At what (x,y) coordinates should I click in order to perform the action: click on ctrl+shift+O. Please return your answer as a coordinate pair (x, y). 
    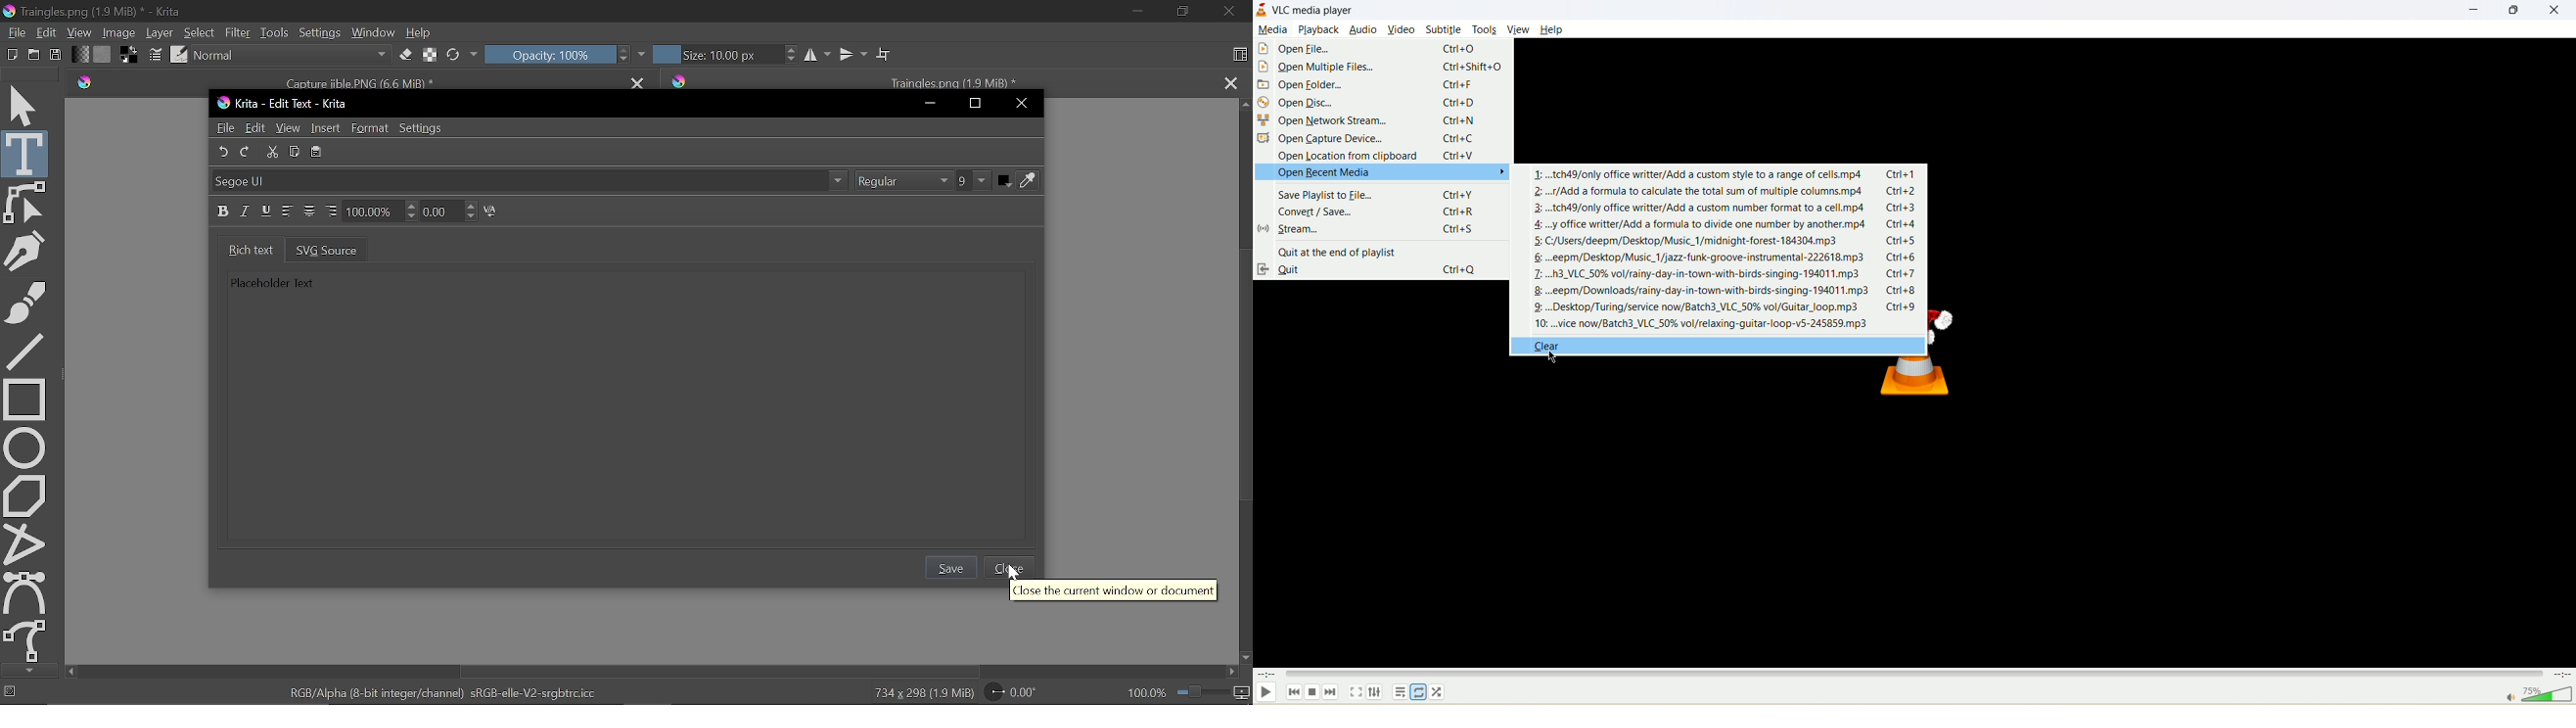
    Looking at the image, I should click on (1473, 68).